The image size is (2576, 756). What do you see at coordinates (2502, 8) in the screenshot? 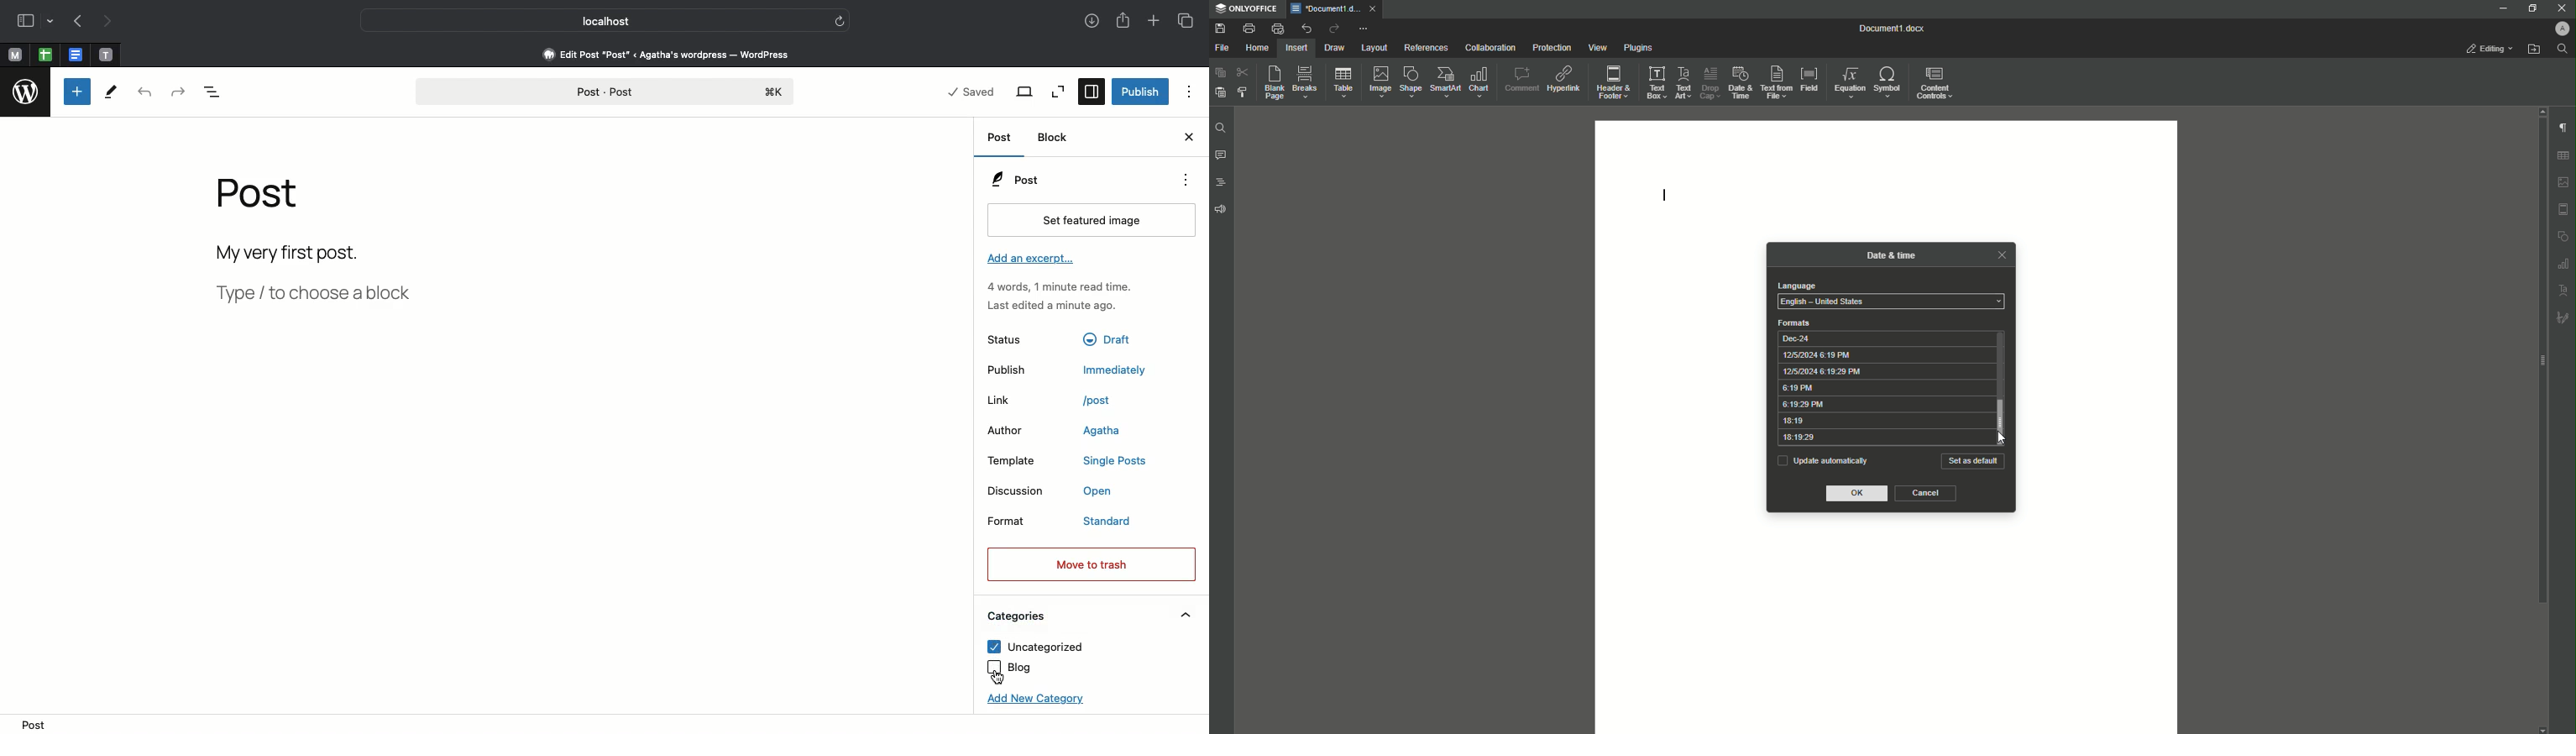
I see `Minimize` at bounding box center [2502, 8].